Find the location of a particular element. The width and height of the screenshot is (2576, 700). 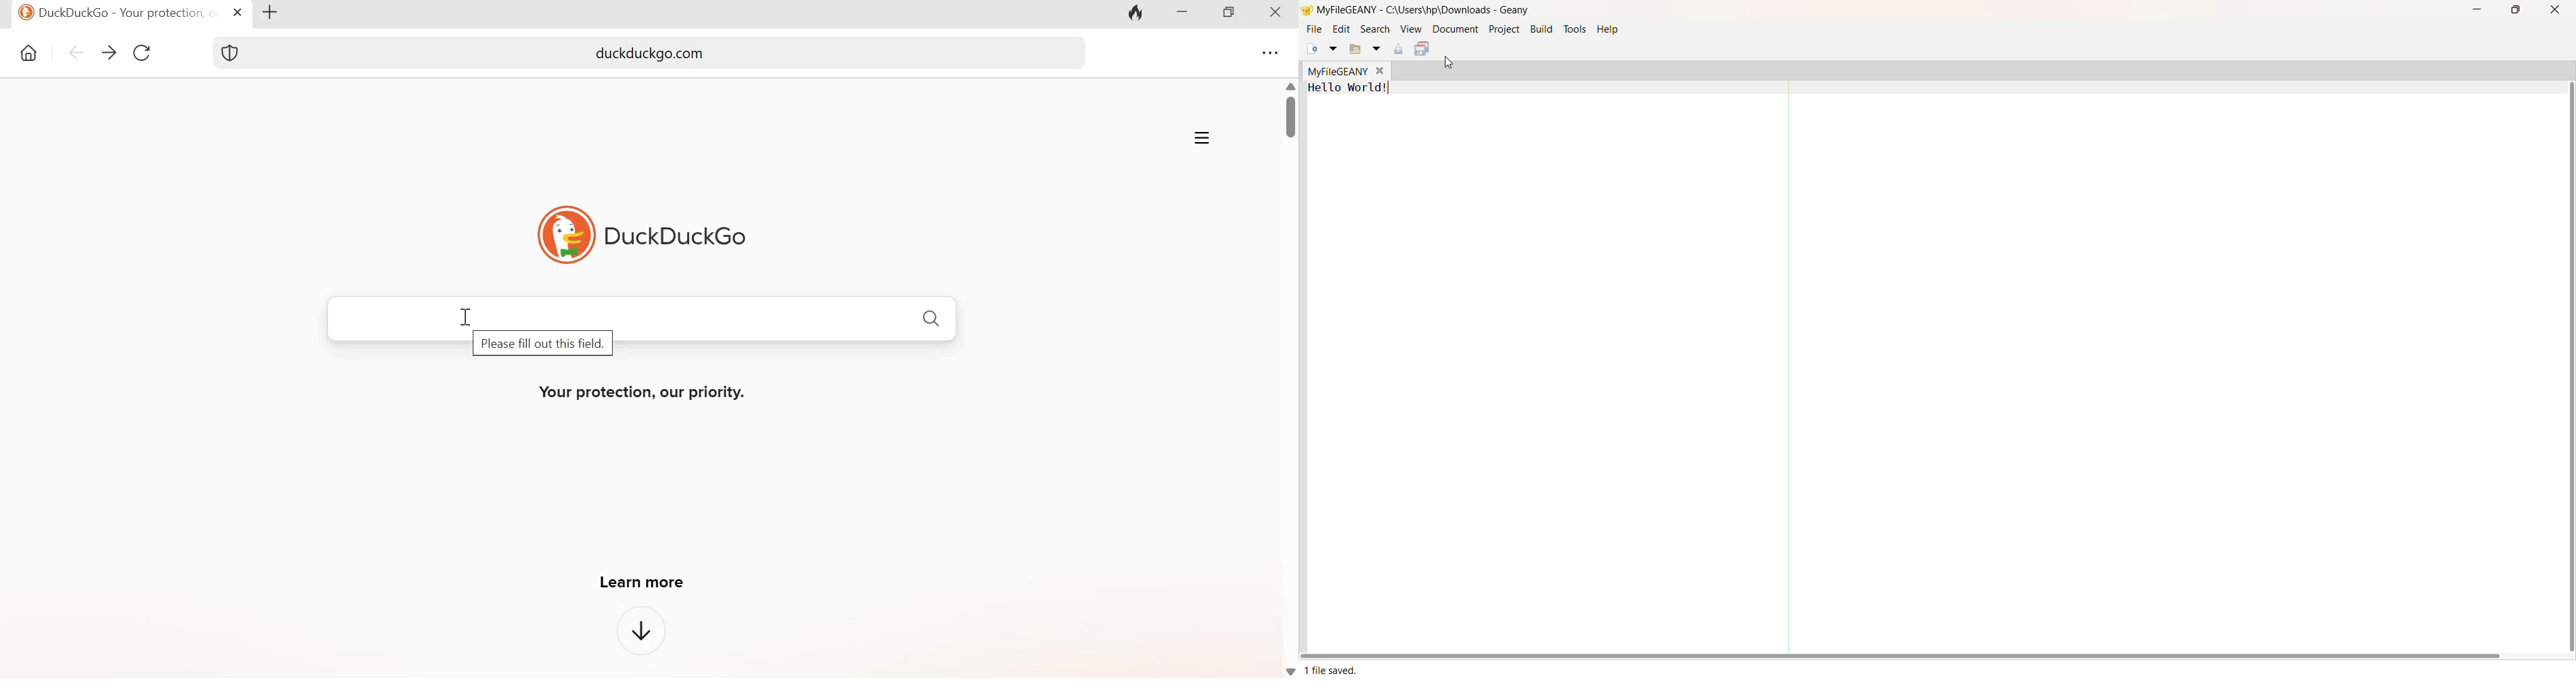

MyFileGeqny is located at coordinates (1334, 70).